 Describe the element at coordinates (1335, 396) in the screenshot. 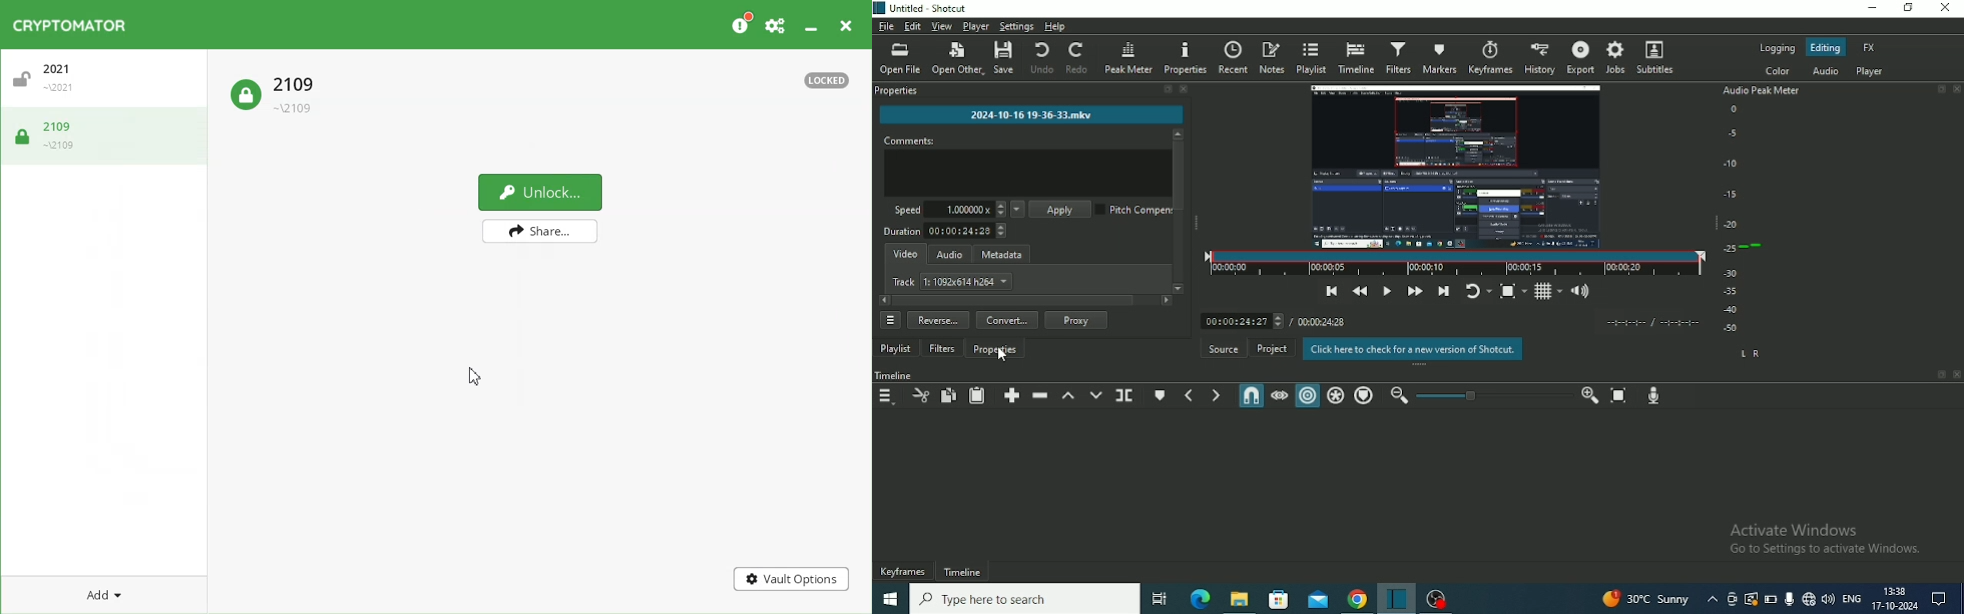

I see `Ripple all tracks` at that location.